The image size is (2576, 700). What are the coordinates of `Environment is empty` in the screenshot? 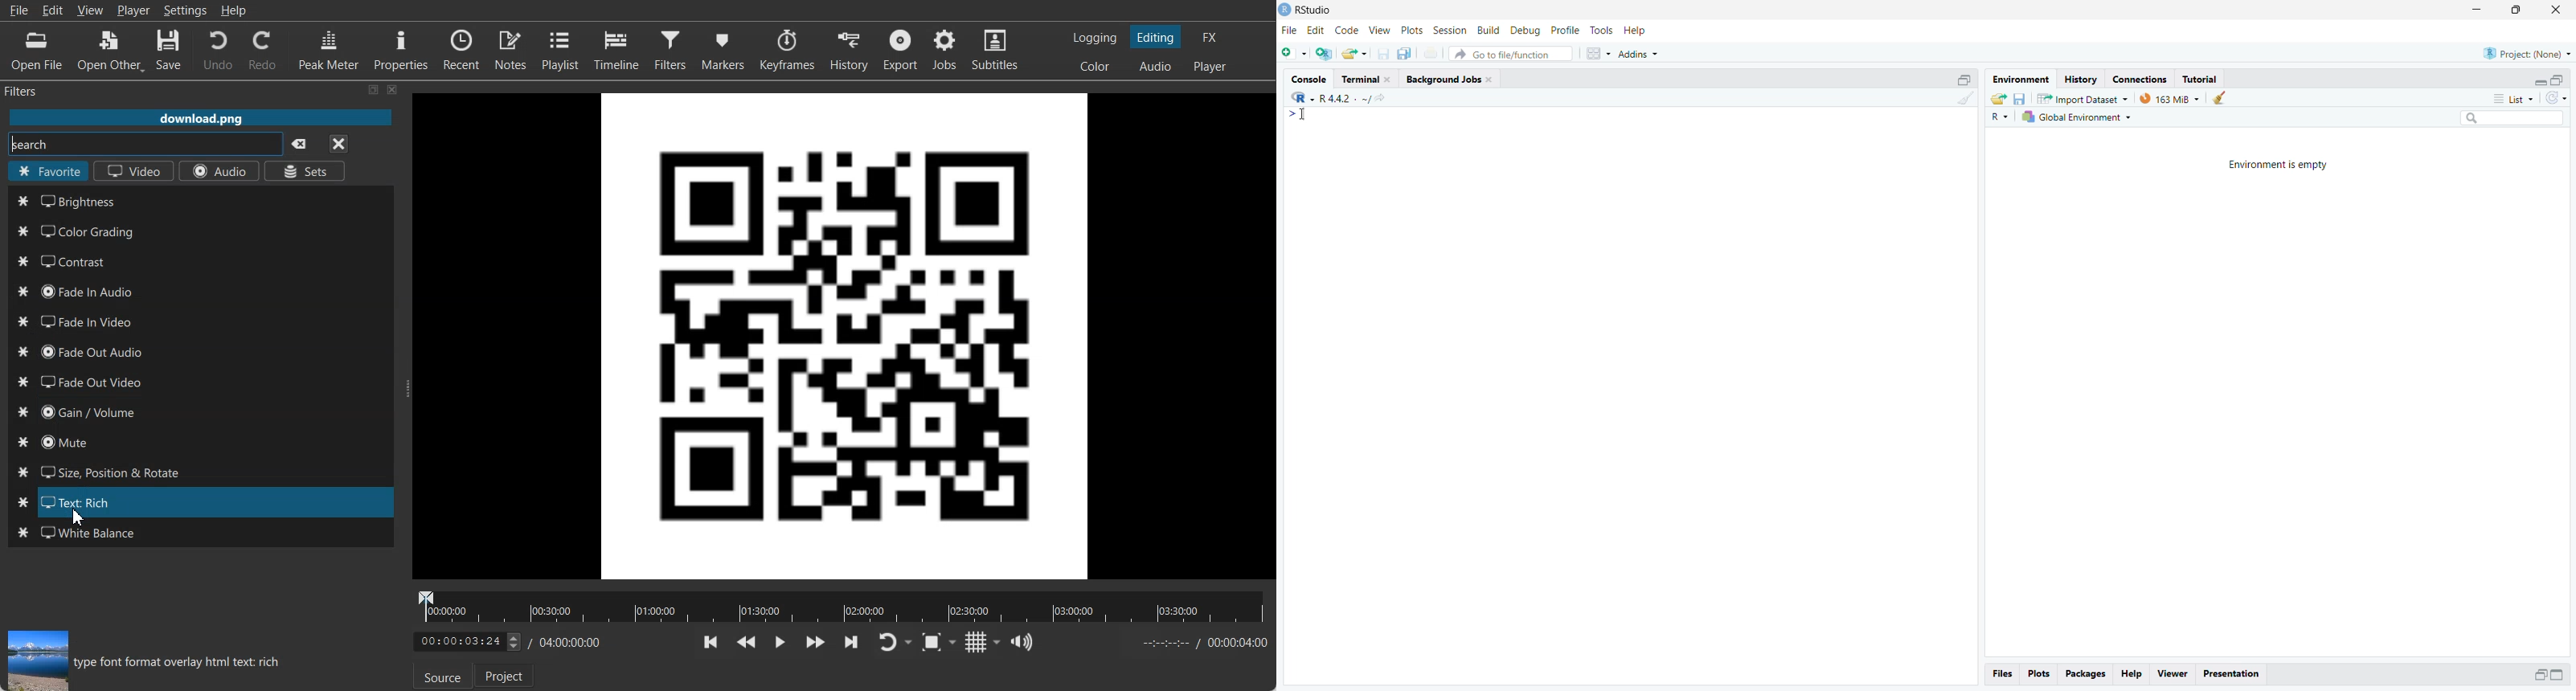 It's located at (2279, 165).